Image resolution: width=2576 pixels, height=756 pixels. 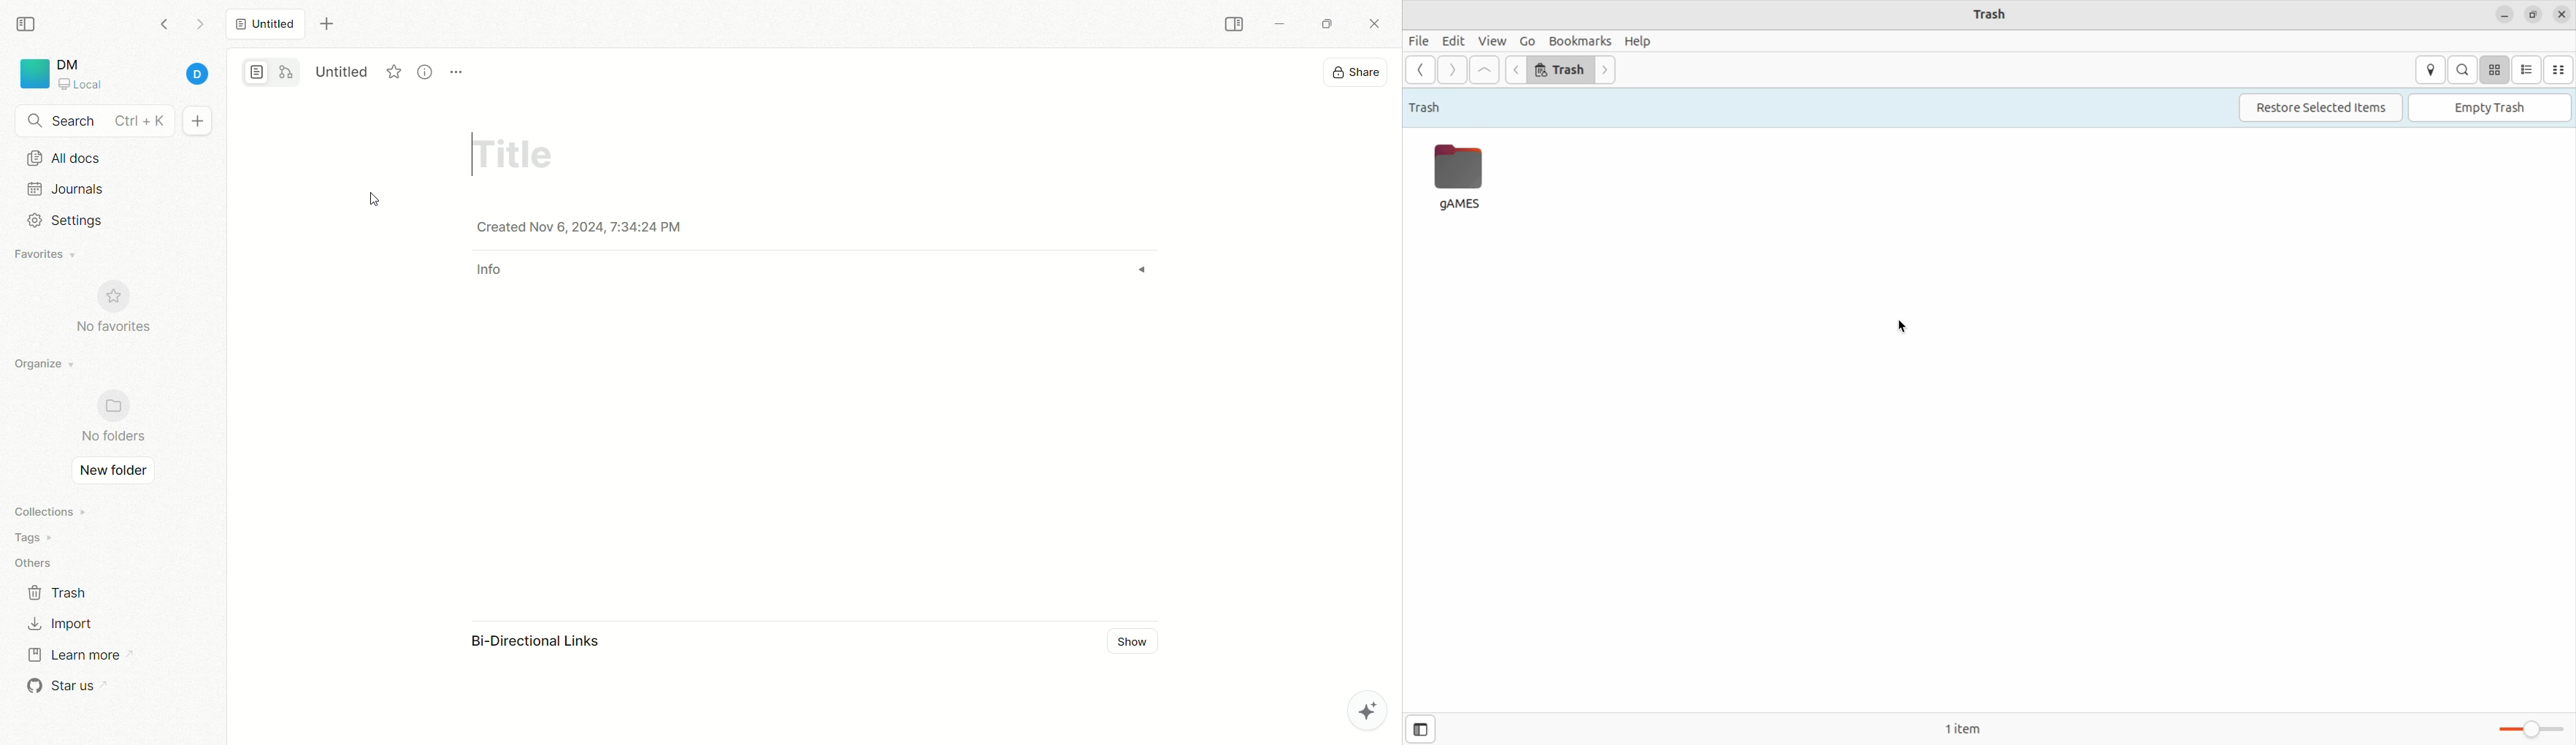 I want to click on collections, so click(x=47, y=511).